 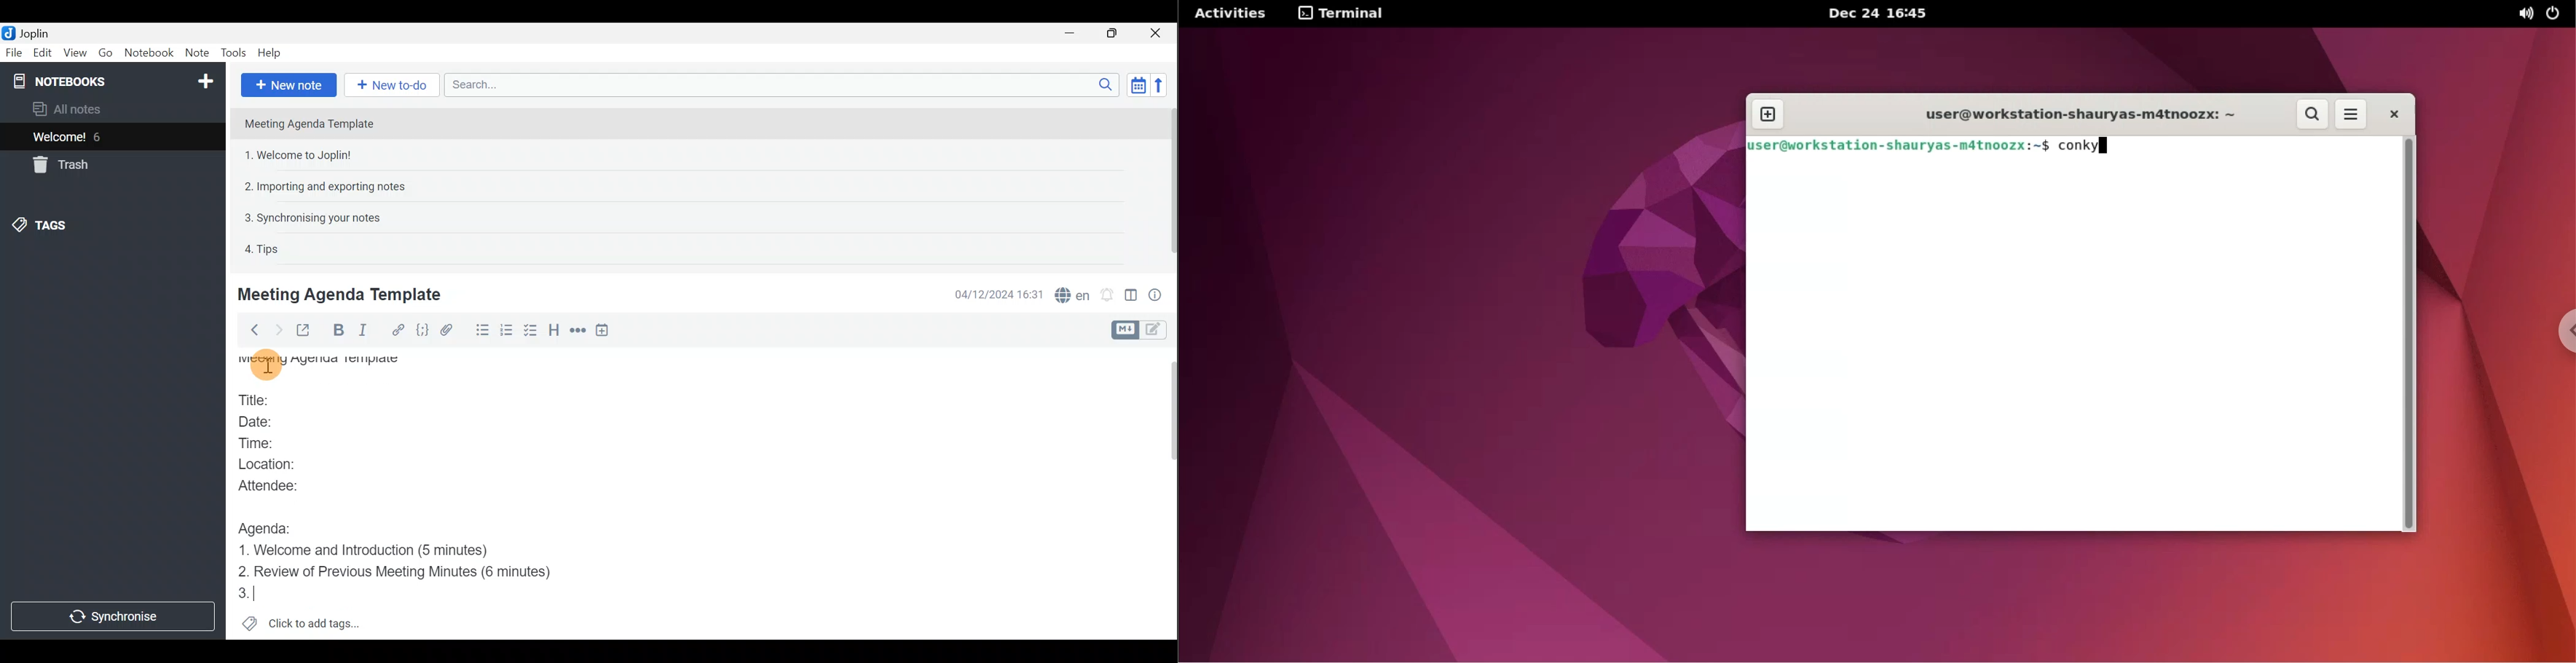 I want to click on 6, so click(x=101, y=137).